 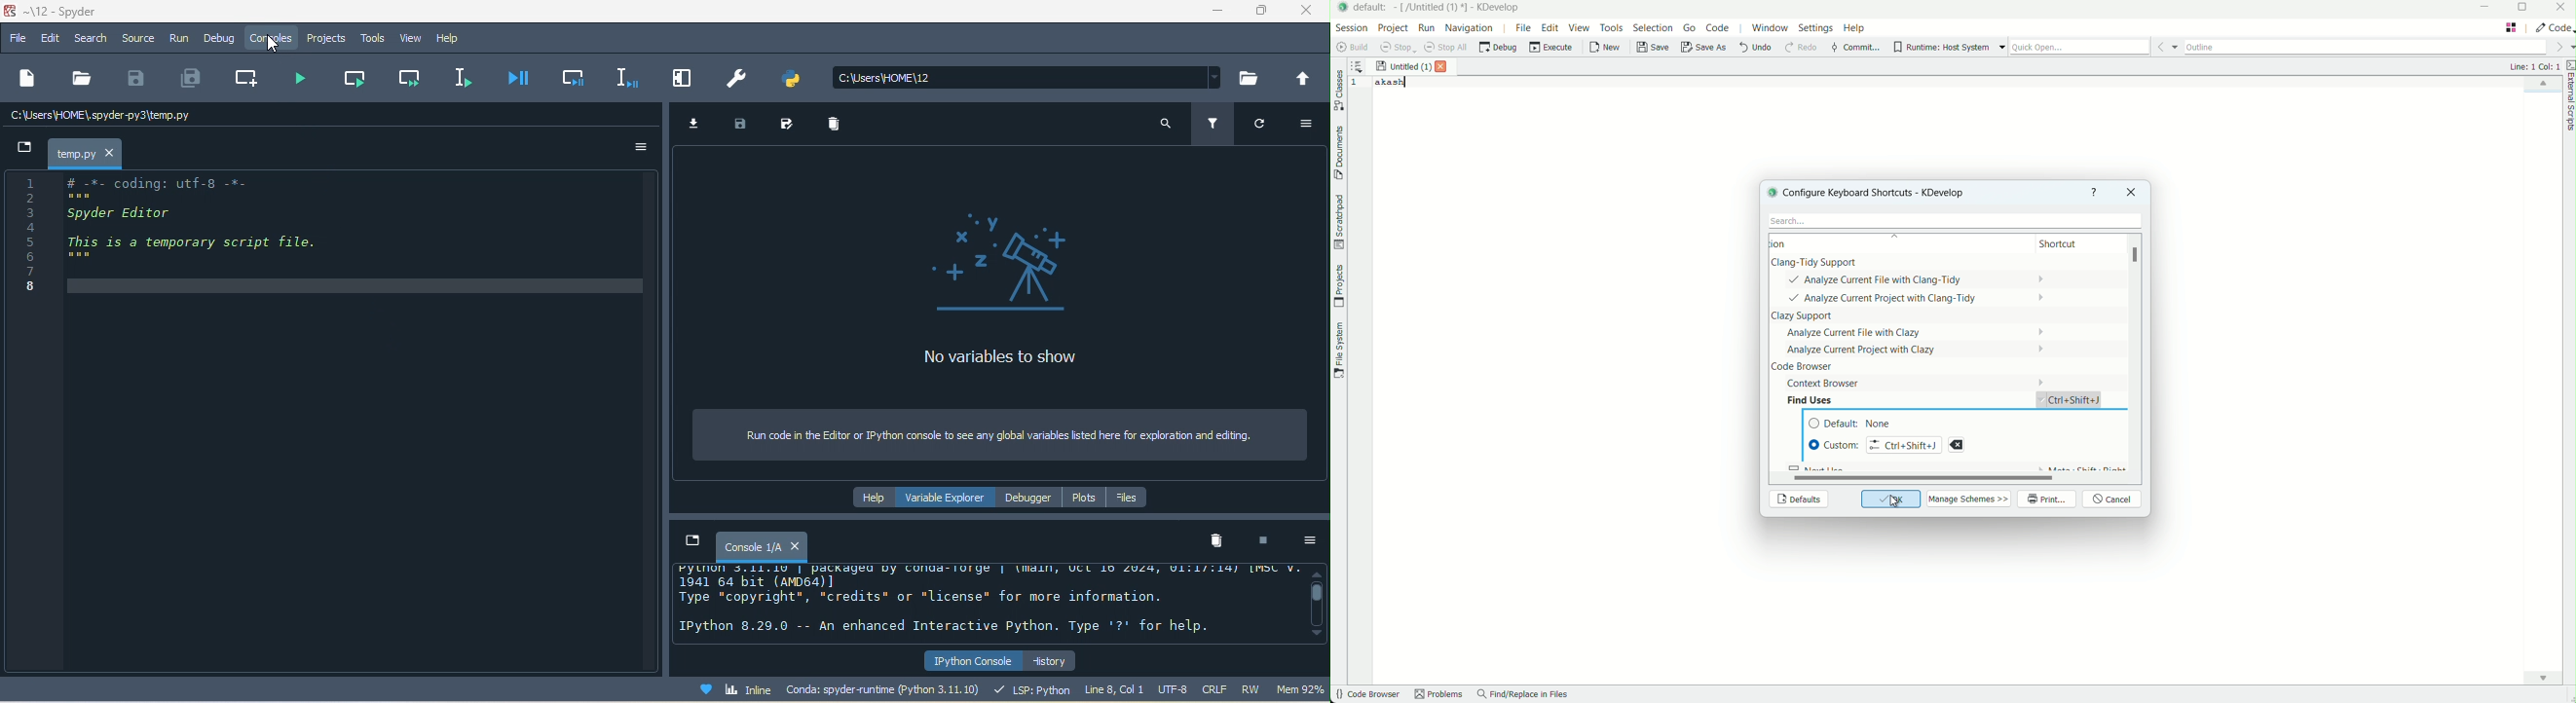 I want to click on remove all, so click(x=1218, y=543).